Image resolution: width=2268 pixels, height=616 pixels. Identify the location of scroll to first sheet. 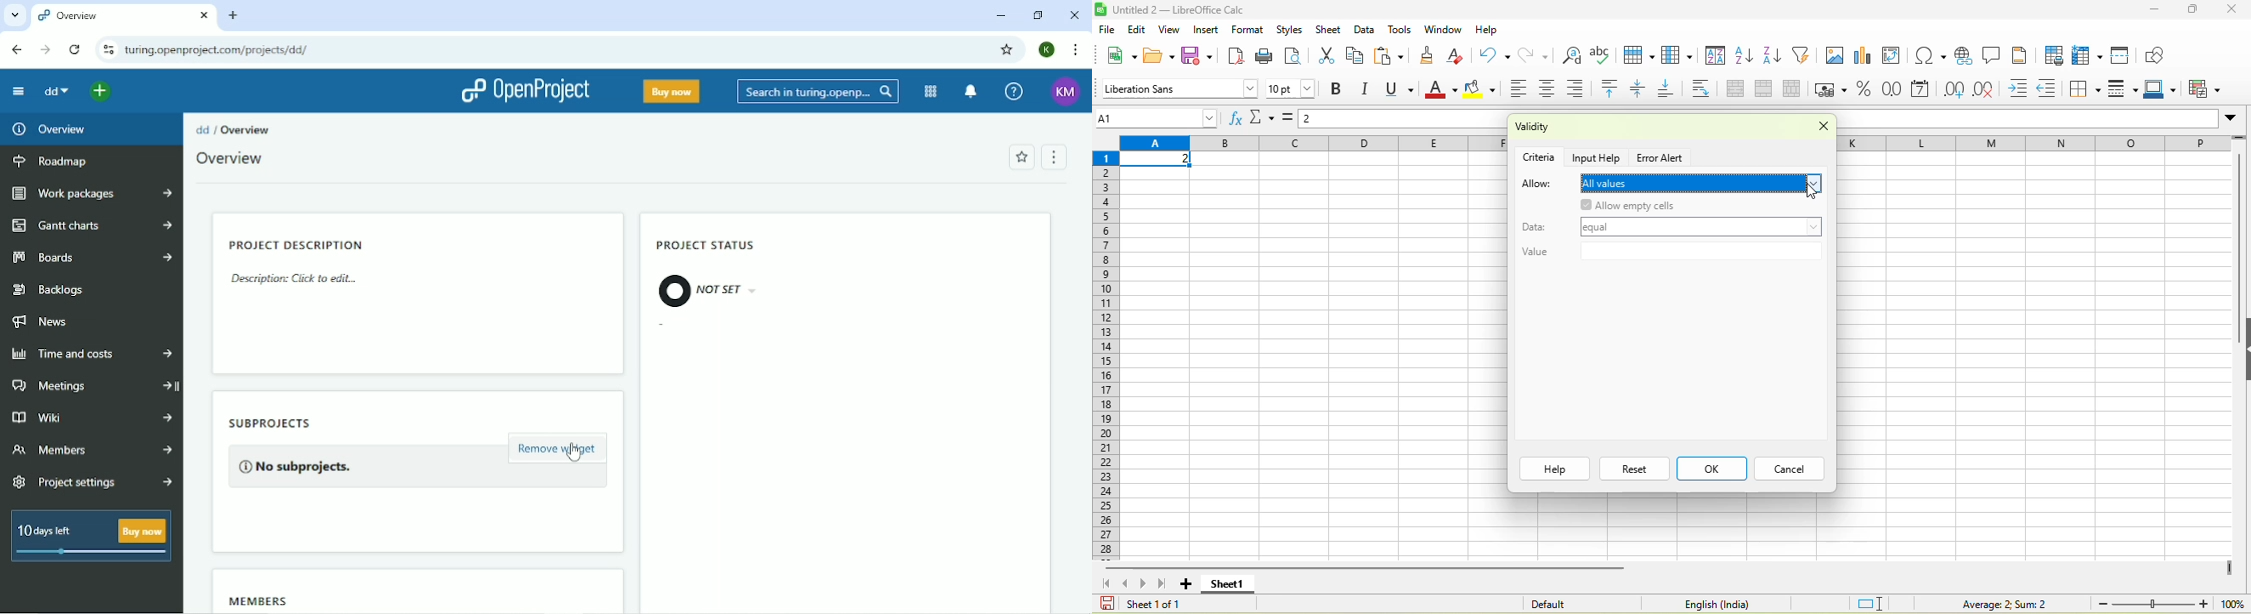
(1105, 583).